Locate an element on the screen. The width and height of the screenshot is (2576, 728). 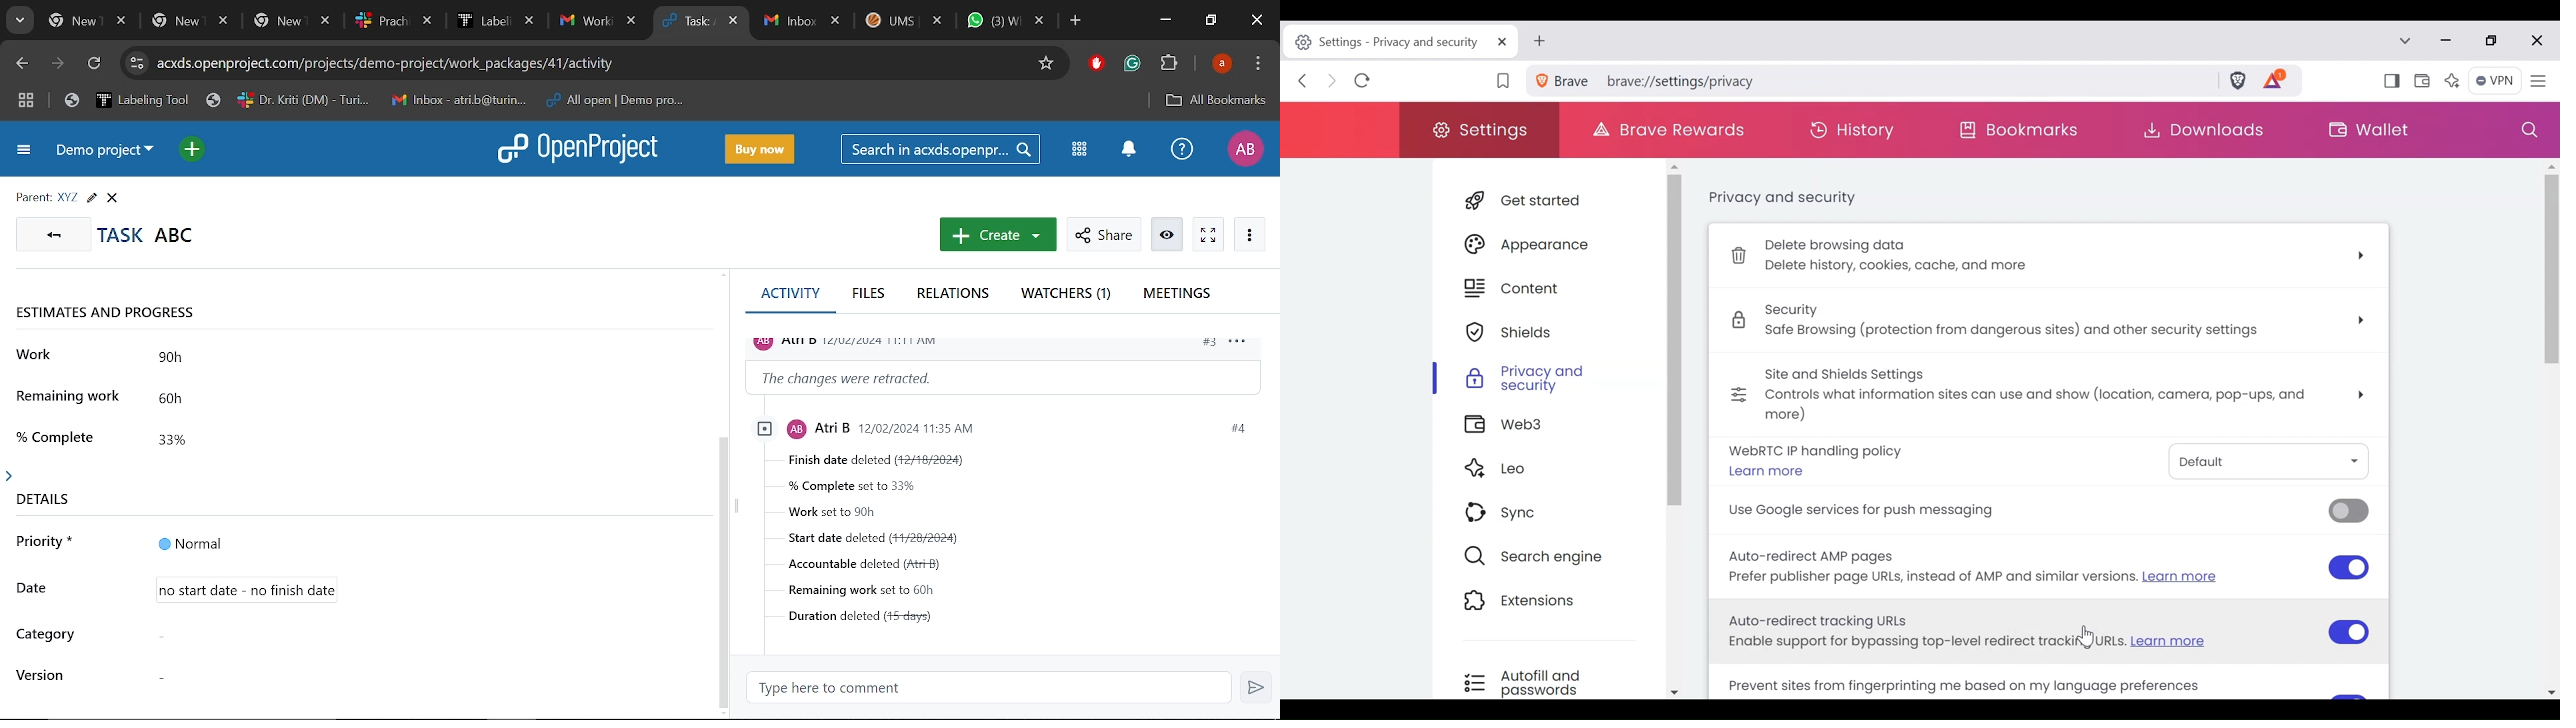
Previous page is located at coordinates (23, 64).